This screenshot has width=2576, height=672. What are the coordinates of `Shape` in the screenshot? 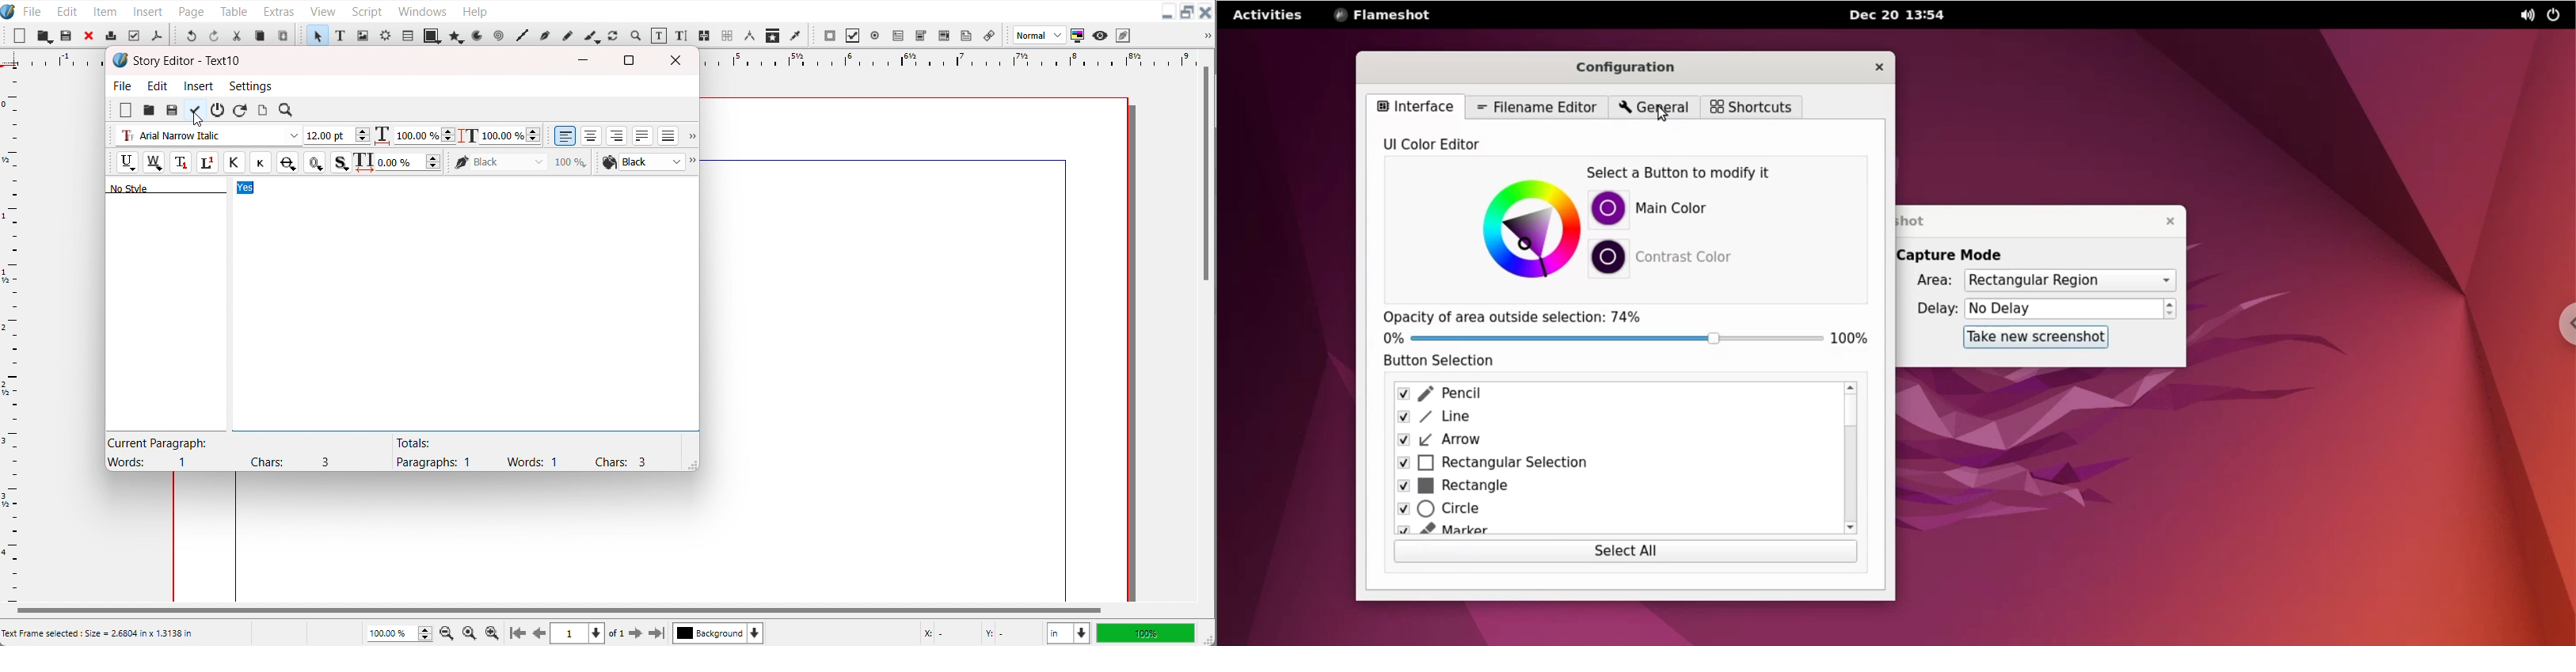 It's located at (432, 35).